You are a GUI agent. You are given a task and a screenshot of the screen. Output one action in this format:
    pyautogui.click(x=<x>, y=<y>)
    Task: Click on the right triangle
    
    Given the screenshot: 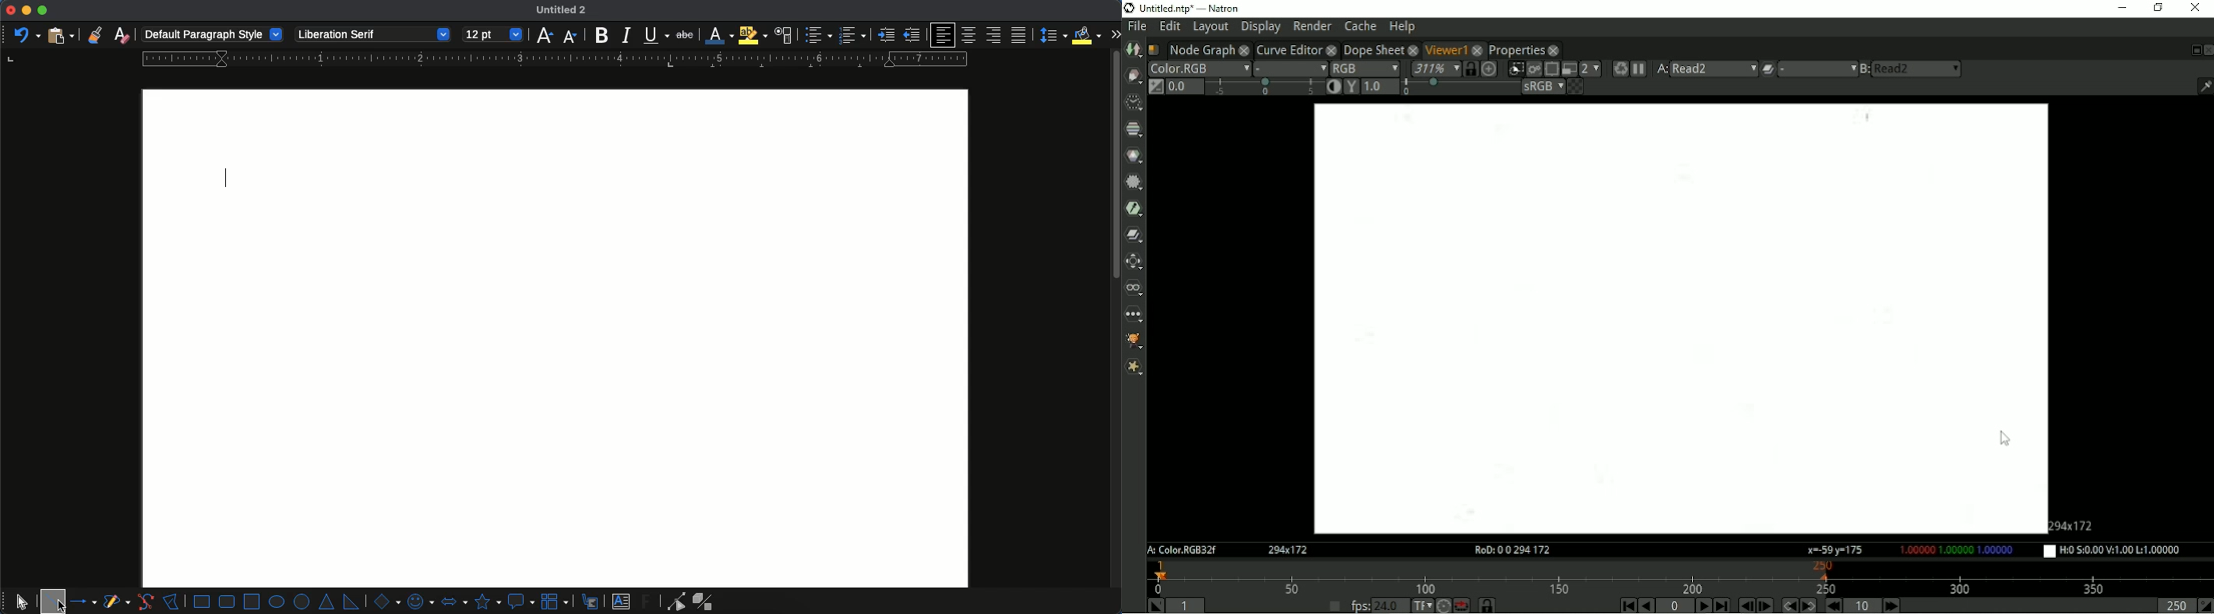 What is the action you would take?
    pyautogui.click(x=351, y=601)
    